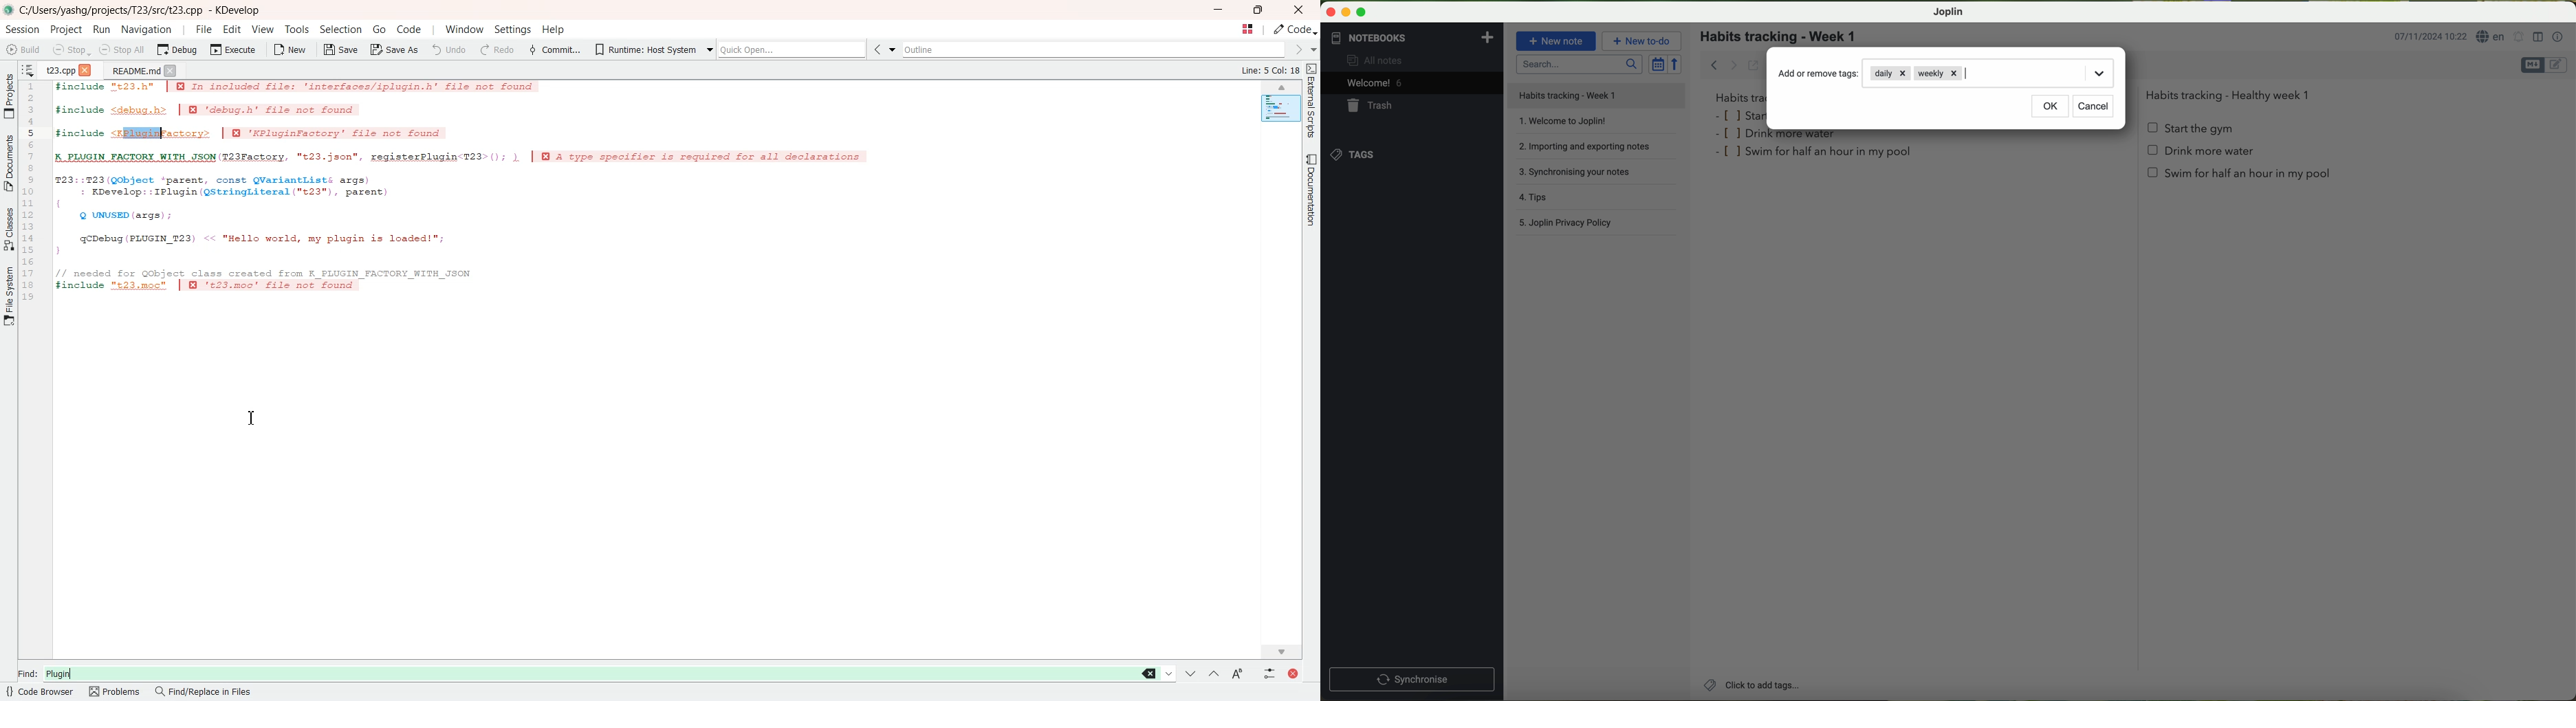  I want to click on add or remove tags, so click(1819, 74).